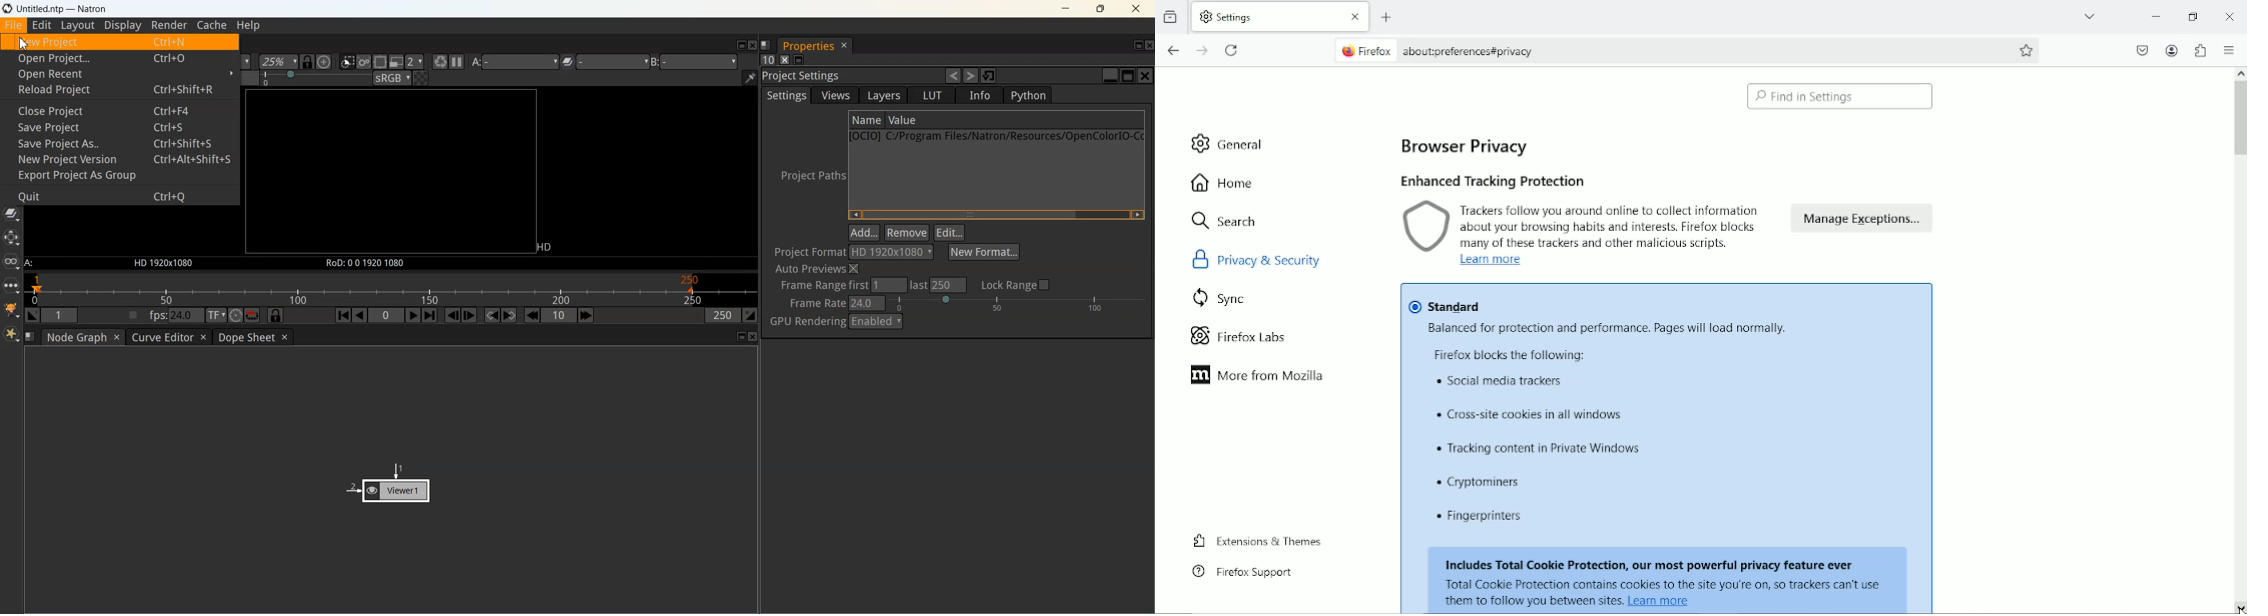 Image resolution: width=2268 pixels, height=616 pixels. I want to click on Views, so click(11, 262).